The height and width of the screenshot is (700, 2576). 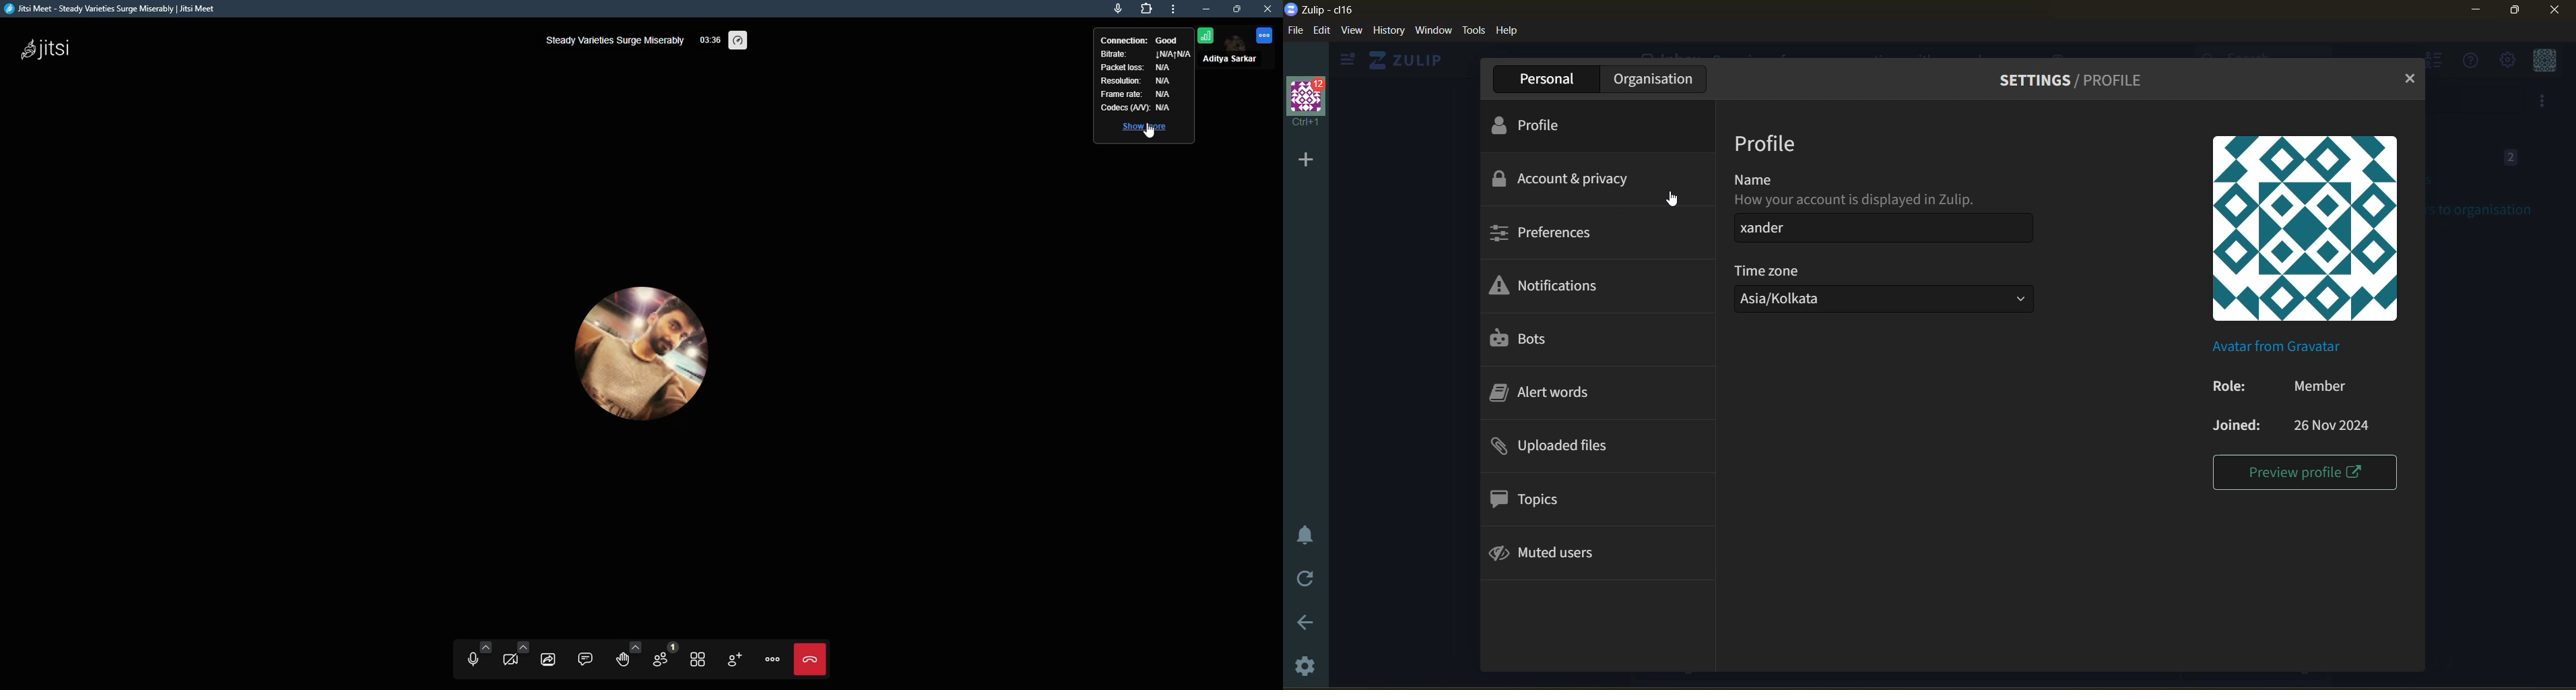 I want to click on preferences, so click(x=1541, y=230).